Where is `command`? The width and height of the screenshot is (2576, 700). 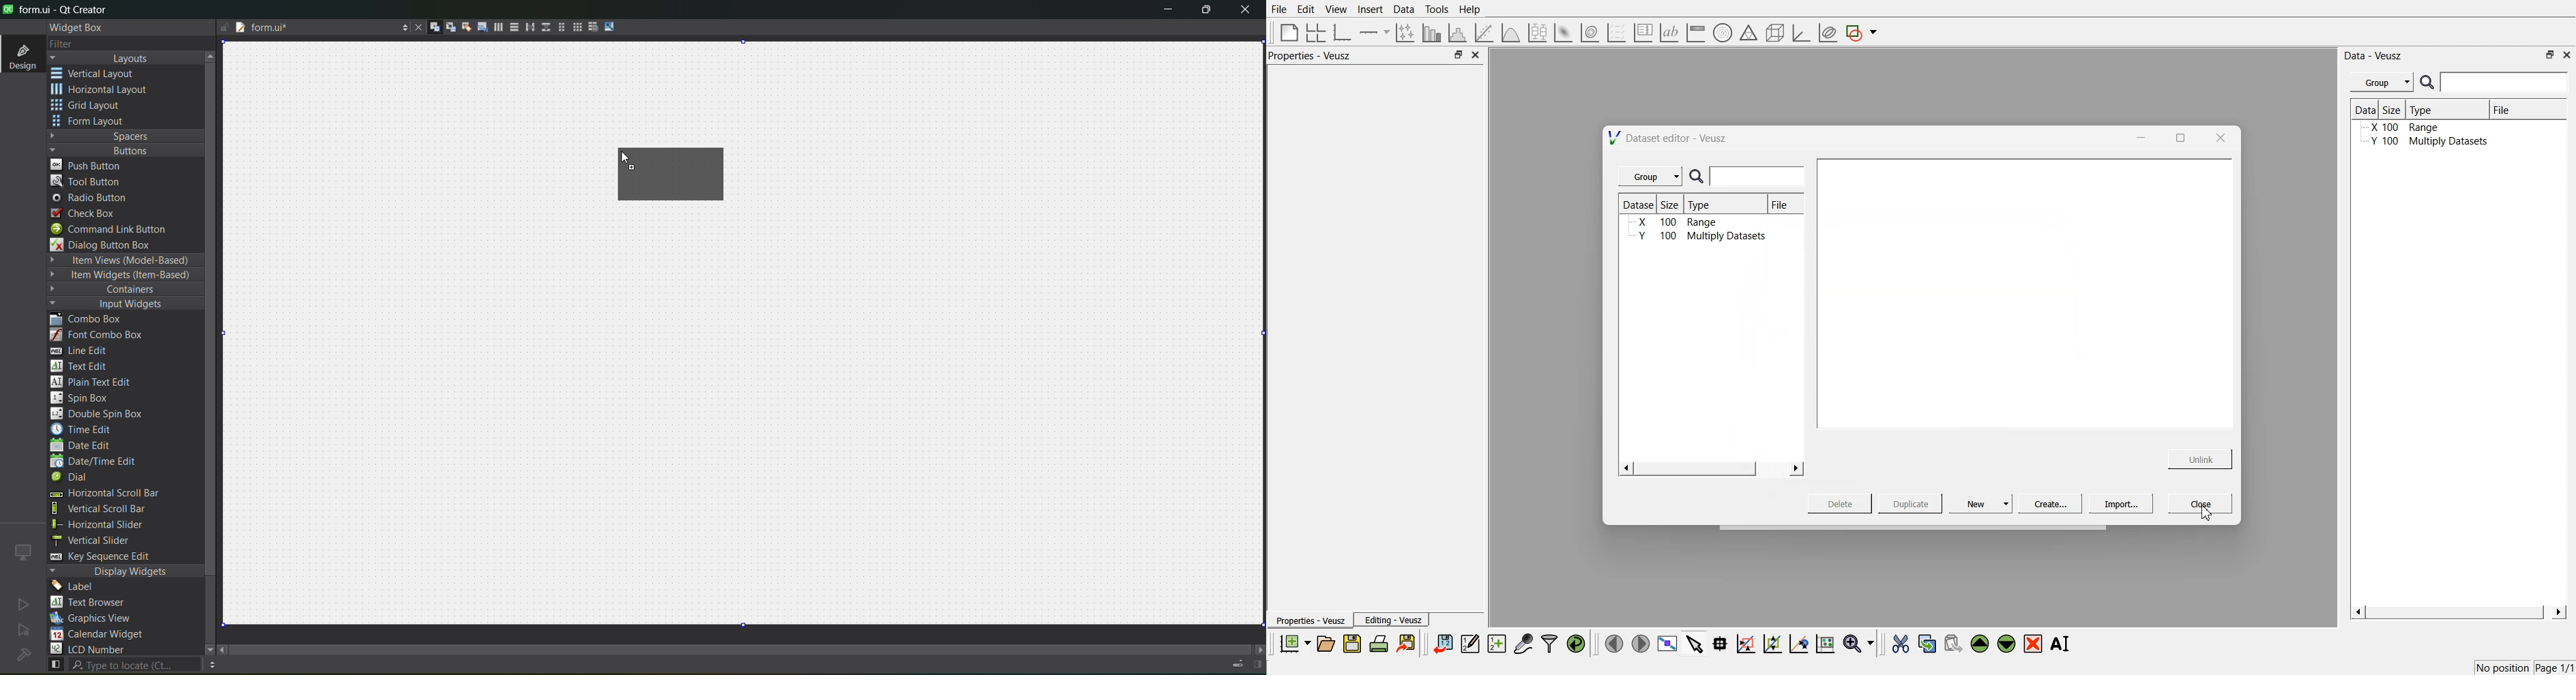 command is located at coordinates (117, 231).